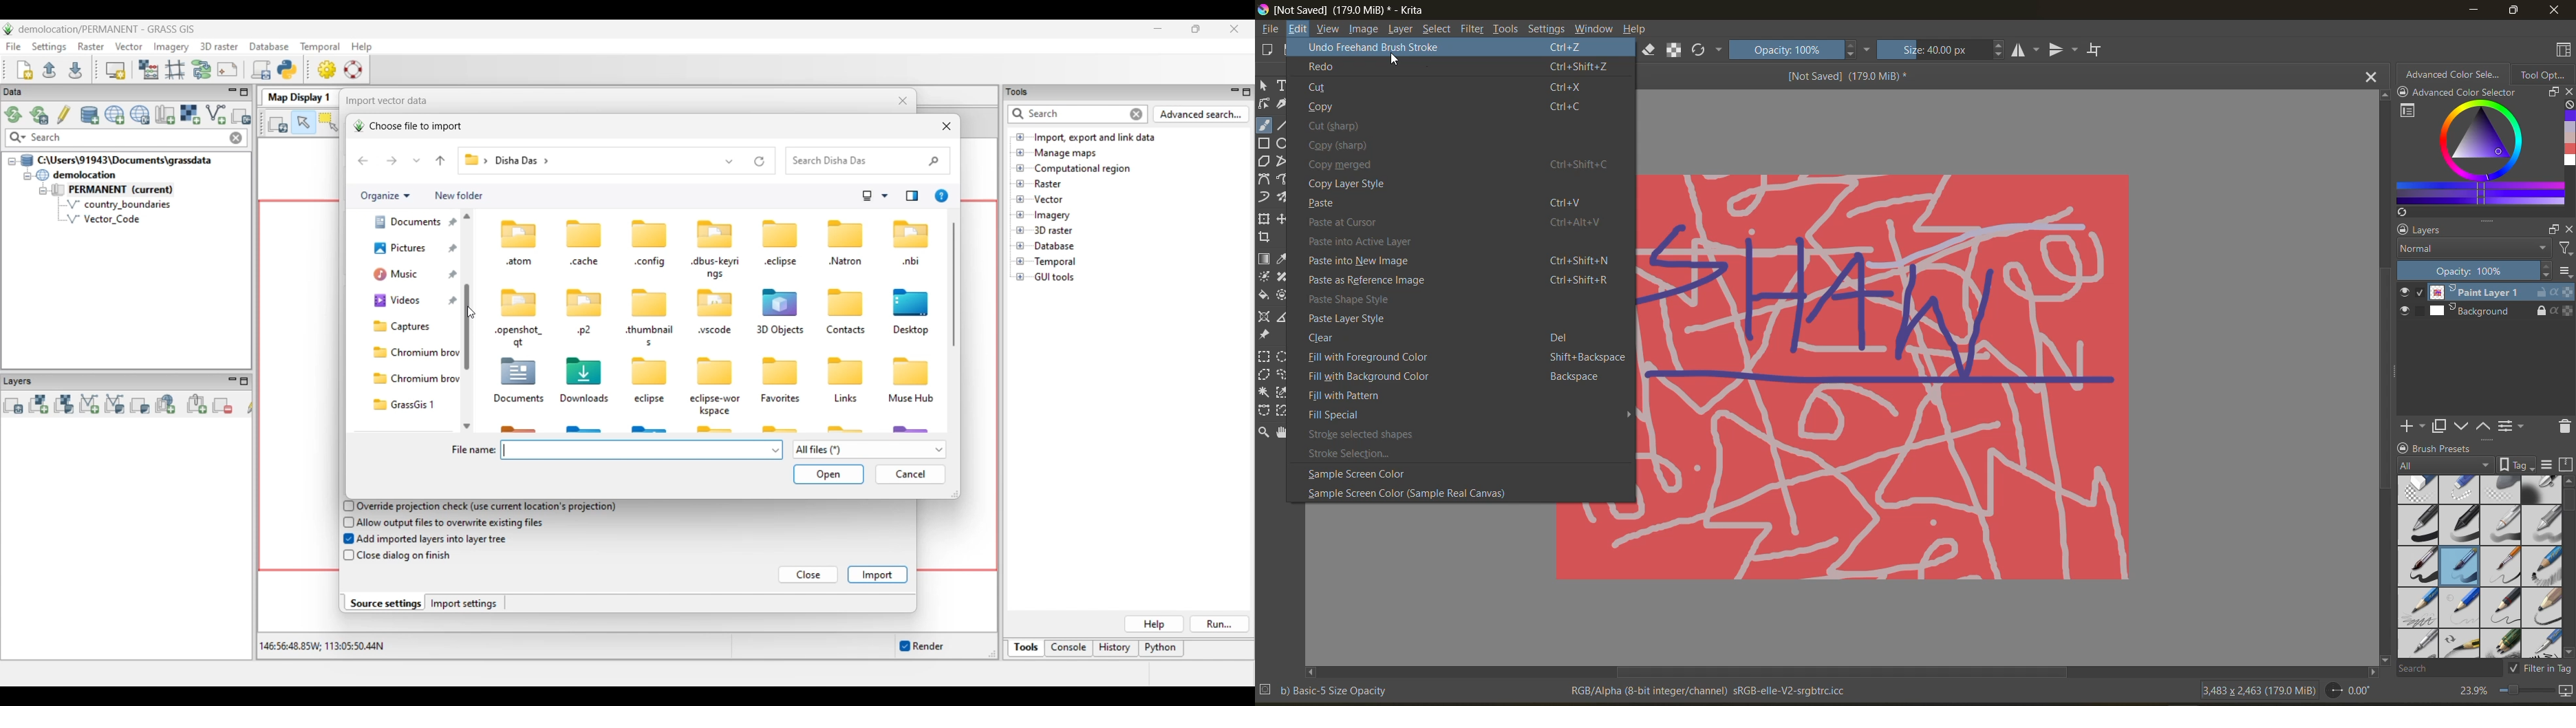 This screenshot has width=2576, height=728. What do you see at coordinates (1594, 28) in the screenshot?
I see `window` at bounding box center [1594, 28].